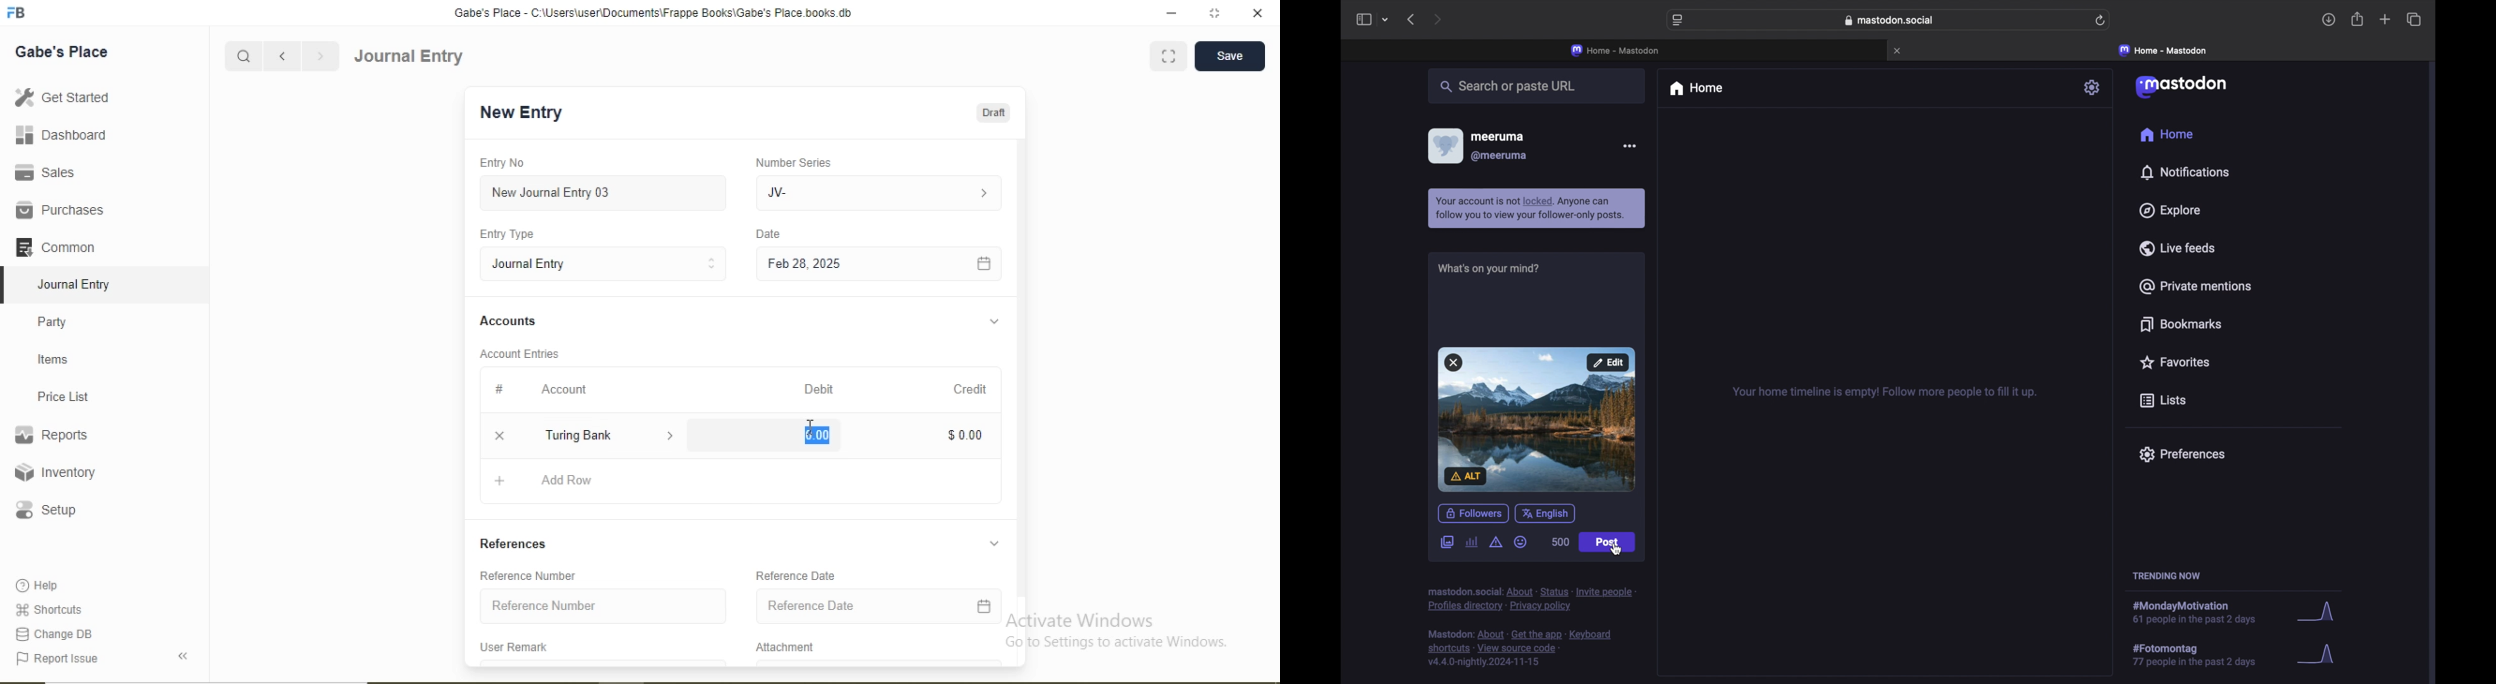 The image size is (2520, 700). Describe the element at coordinates (1021, 386) in the screenshot. I see `Scroll bar` at that location.